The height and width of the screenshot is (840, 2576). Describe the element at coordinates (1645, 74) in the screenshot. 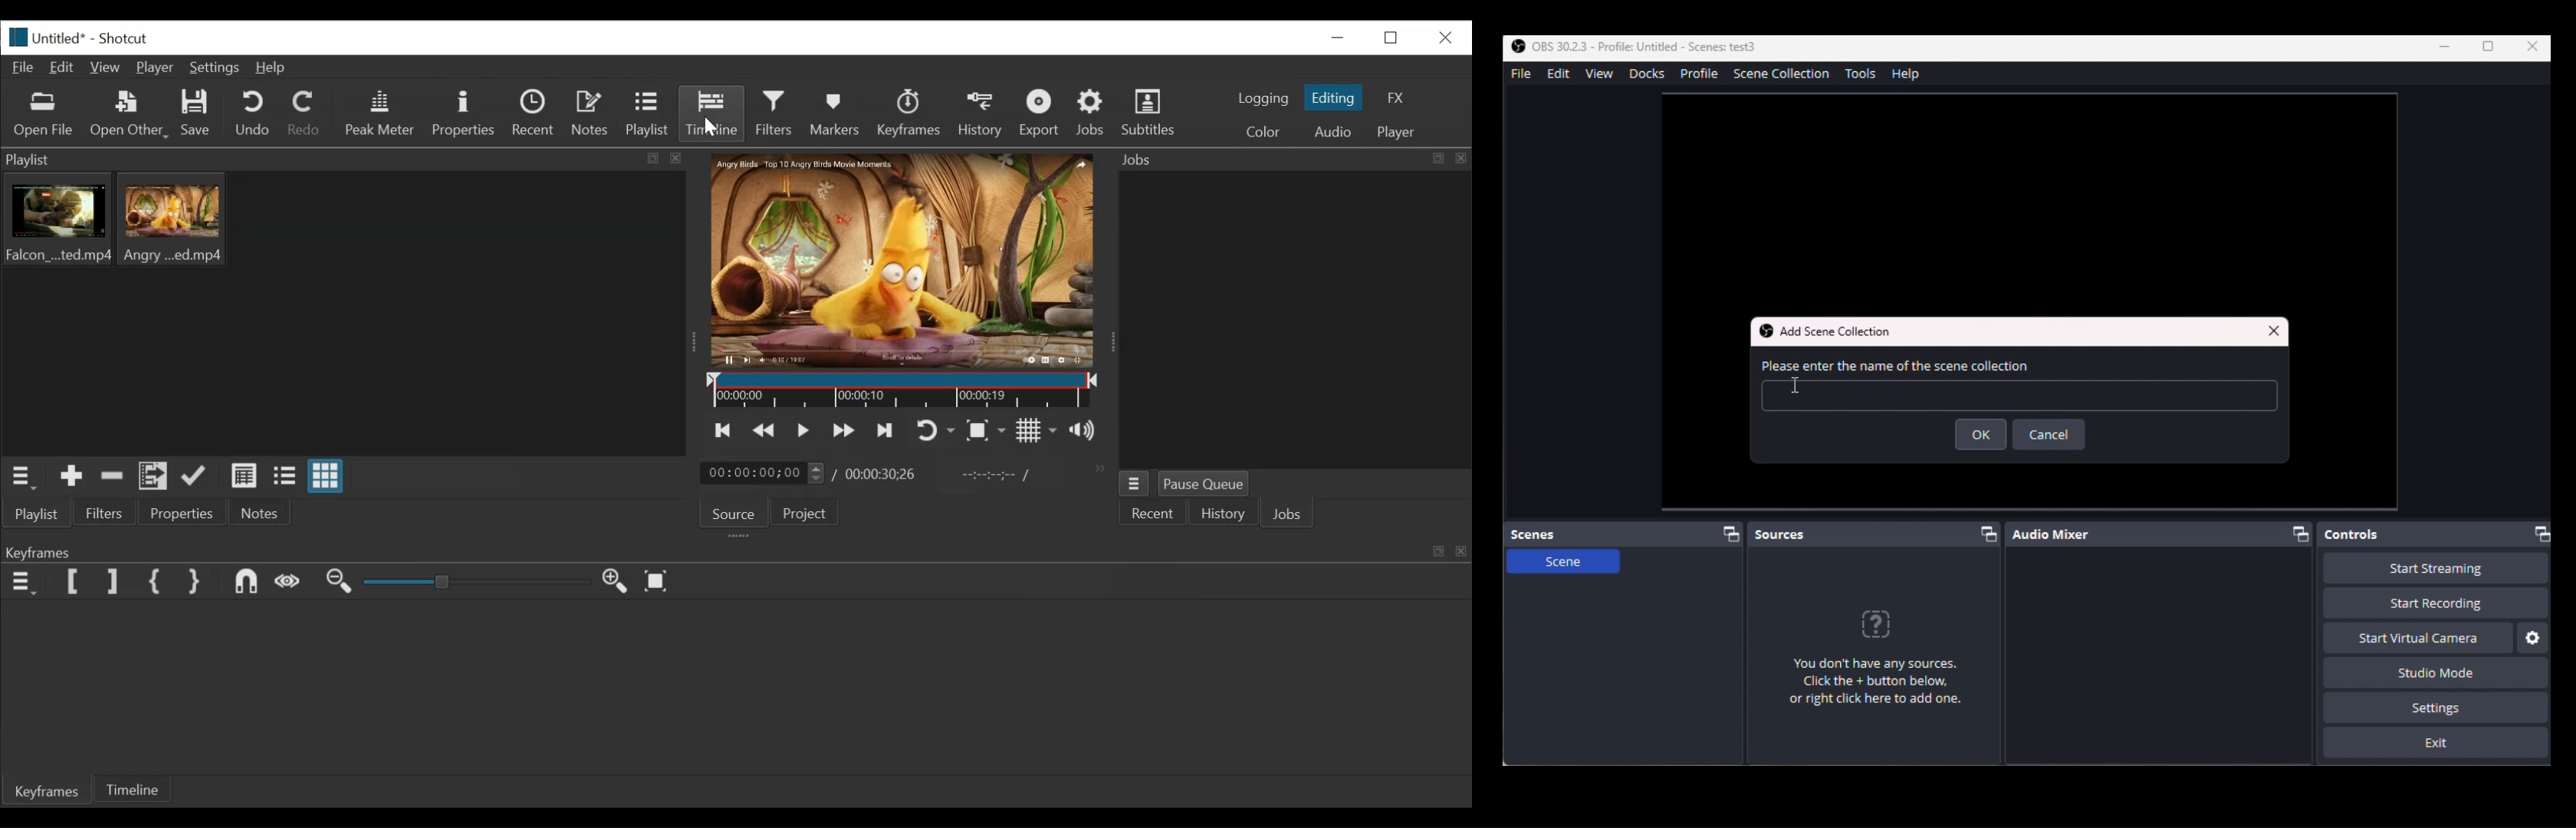

I see `Docks` at that location.